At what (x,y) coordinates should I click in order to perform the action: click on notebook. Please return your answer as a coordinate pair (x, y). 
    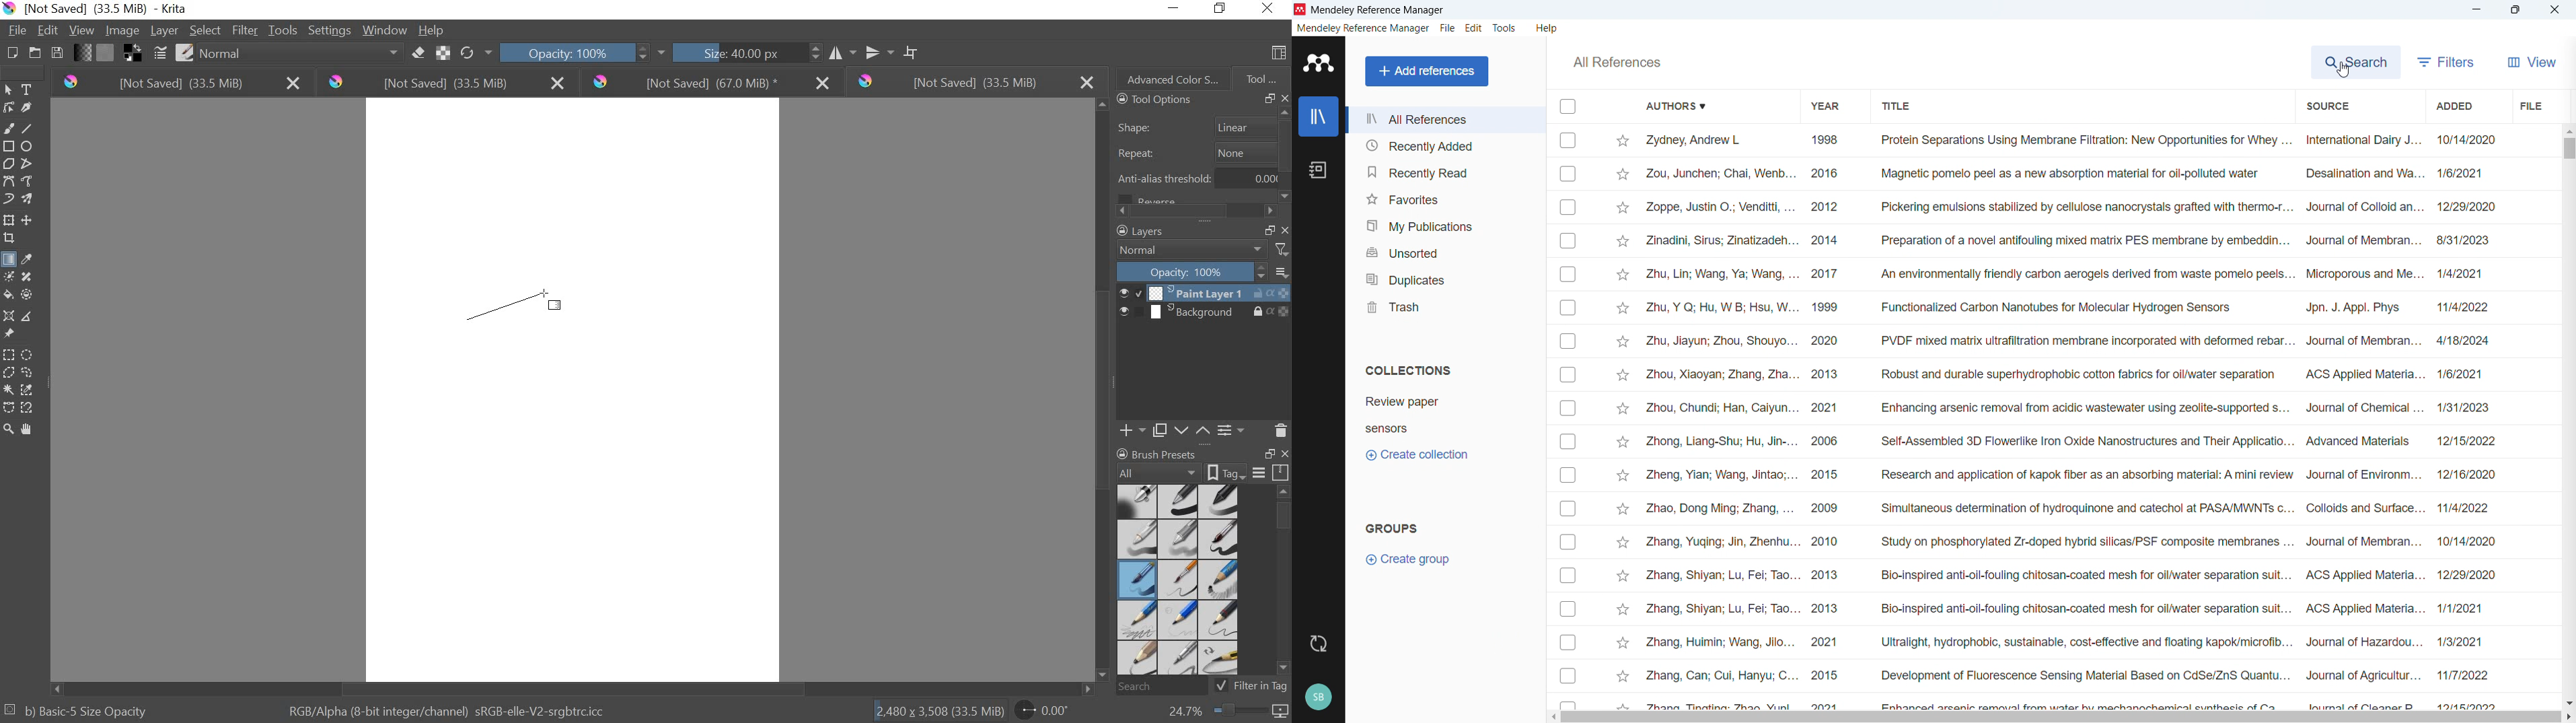
    Looking at the image, I should click on (1318, 170).